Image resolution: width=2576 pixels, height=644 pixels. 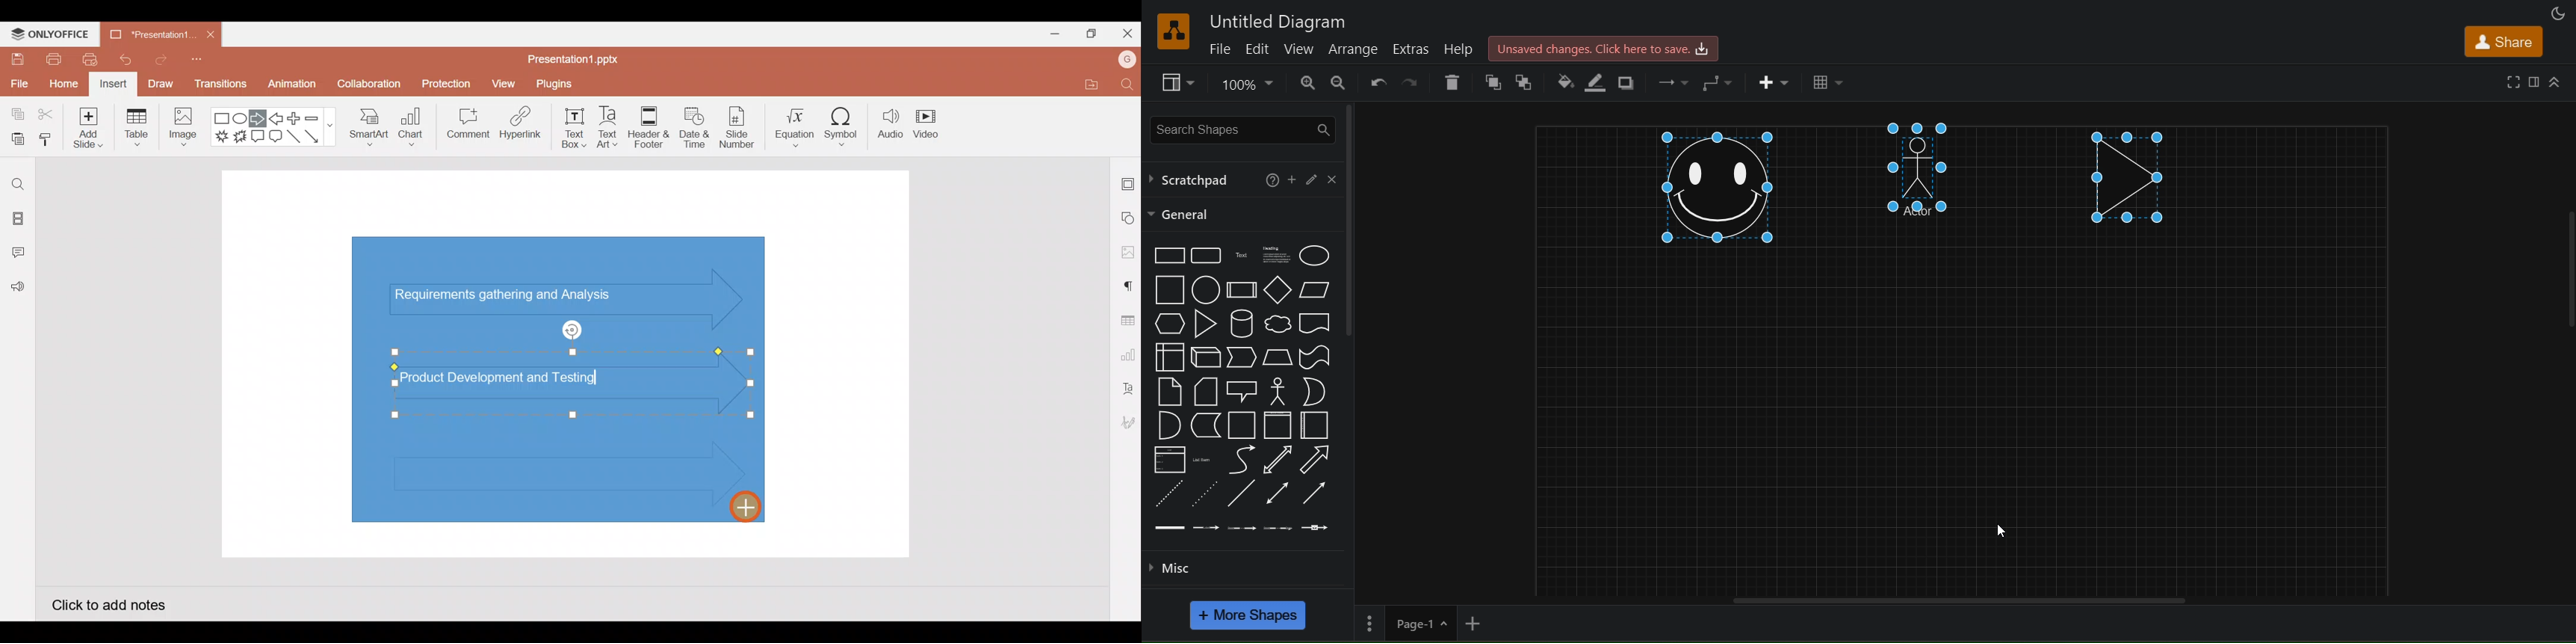 What do you see at coordinates (18, 82) in the screenshot?
I see `File` at bounding box center [18, 82].